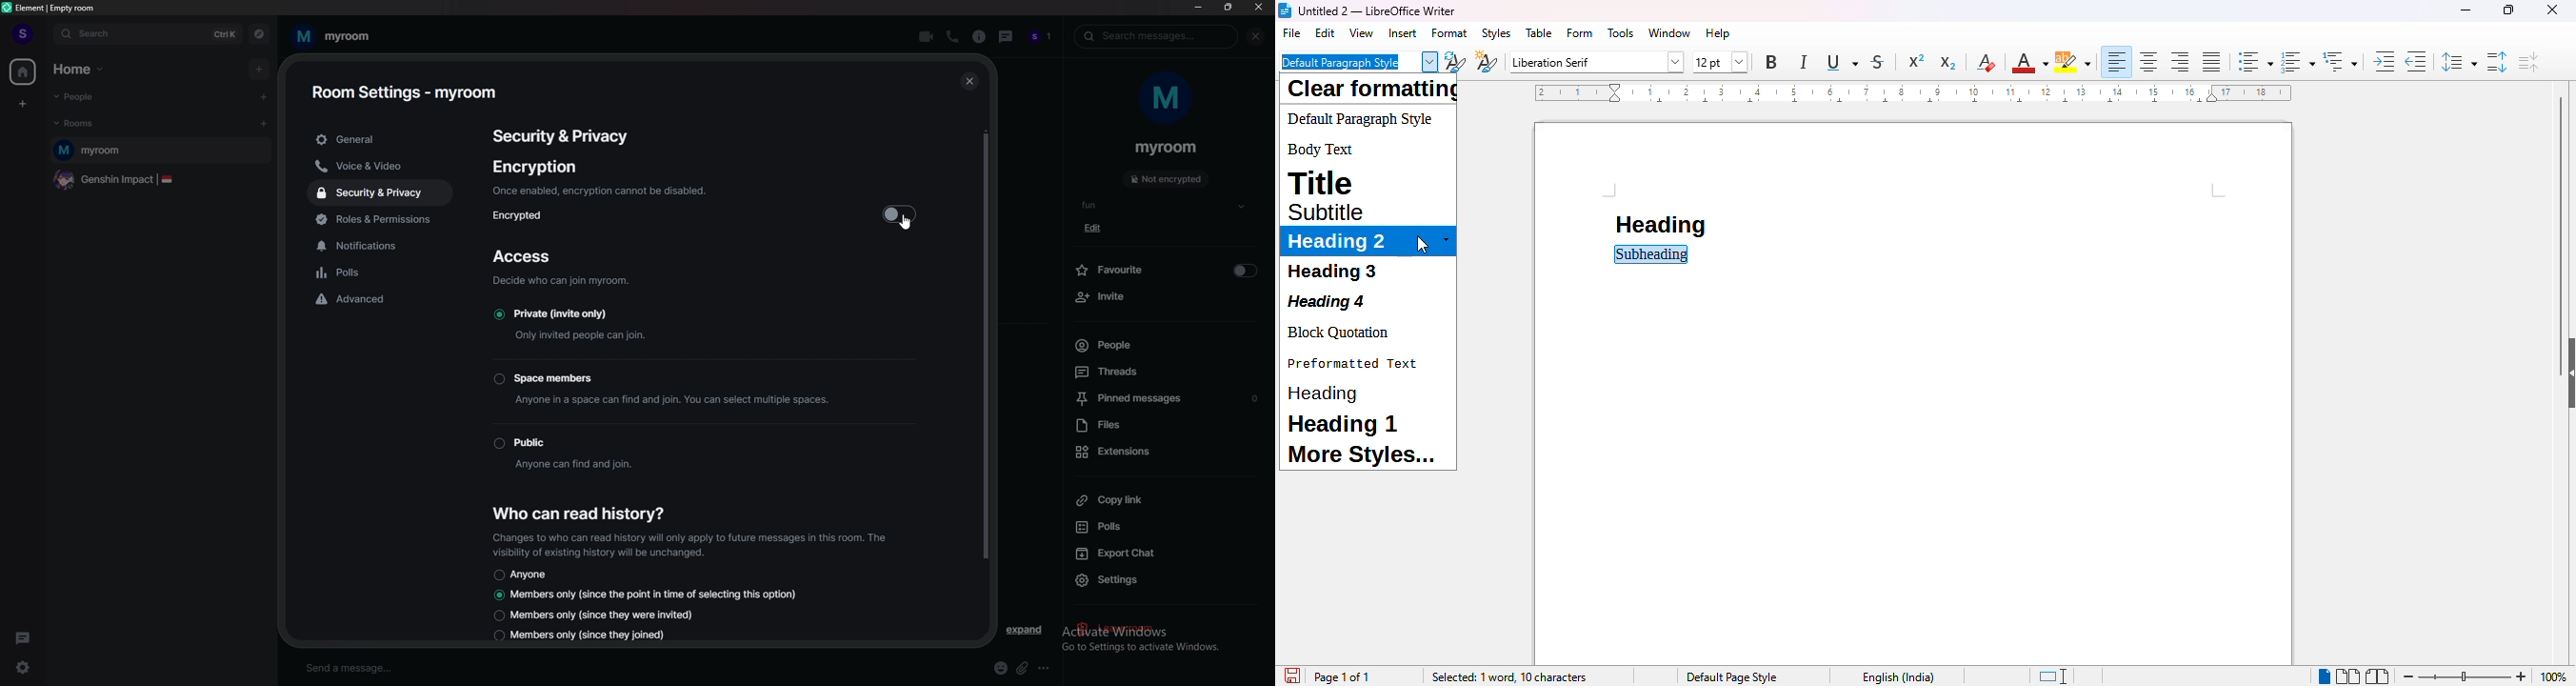 The width and height of the screenshot is (2576, 700). I want to click on people, so click(1166, 345).